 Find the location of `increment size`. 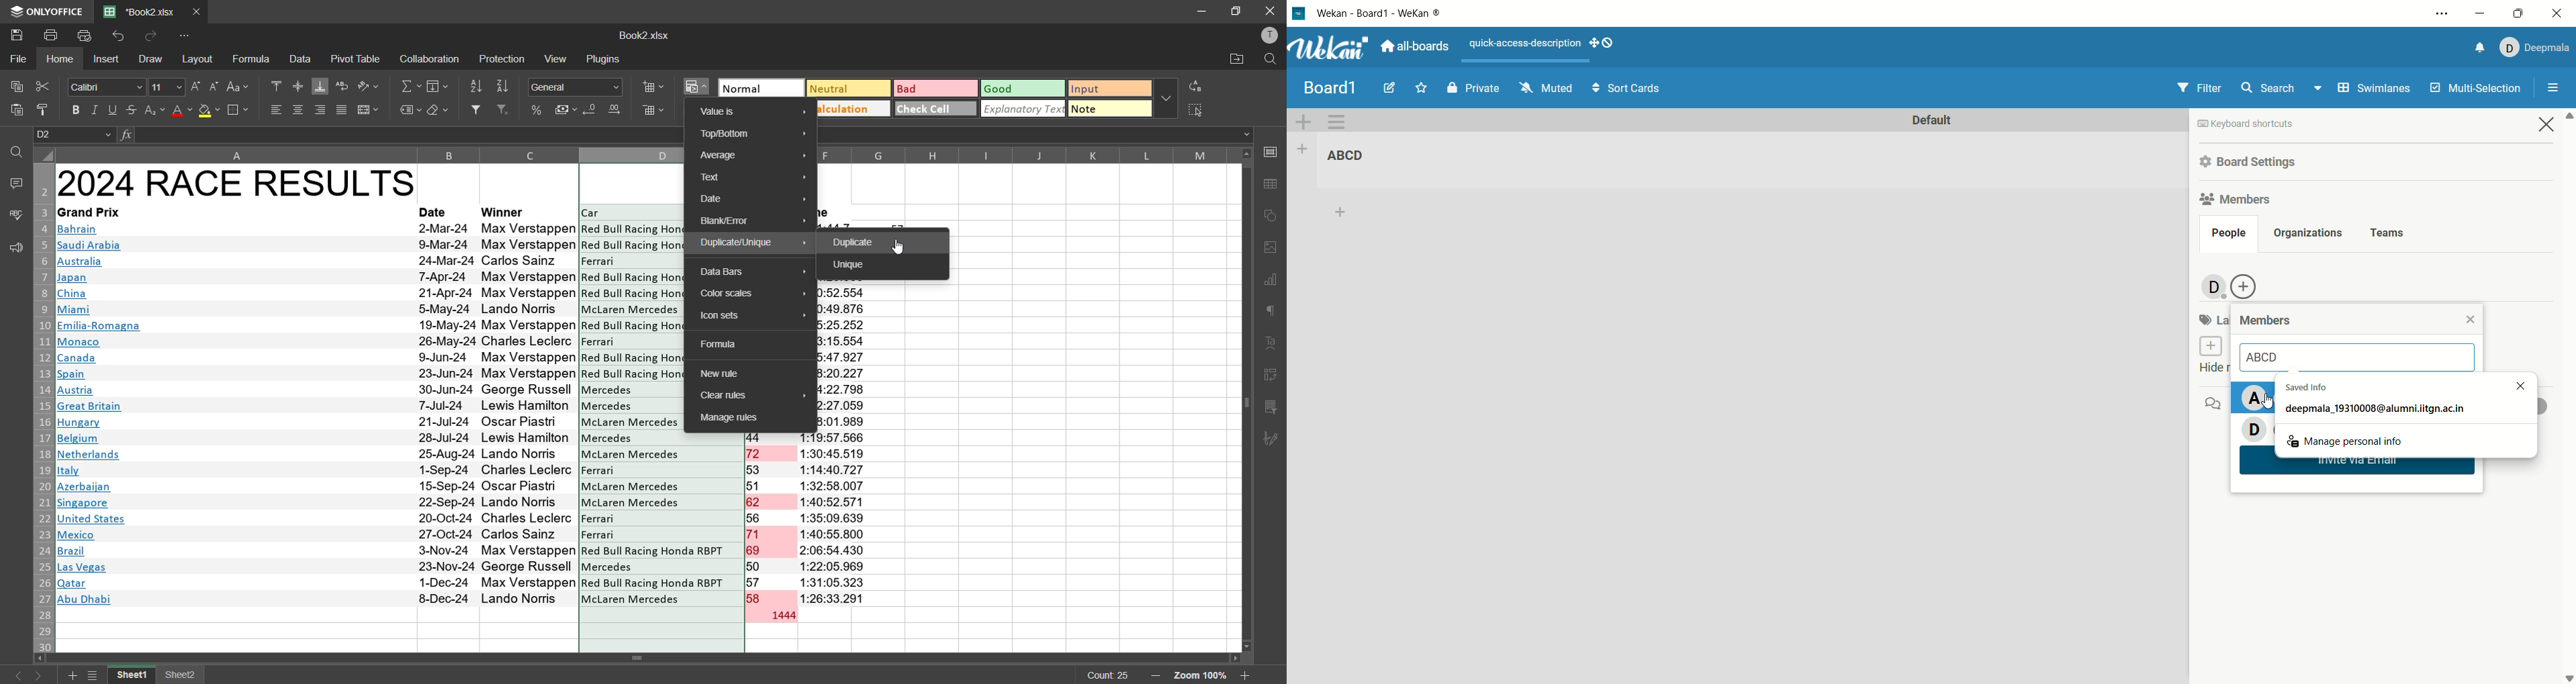

increment size is located at coordinates (196, 87).